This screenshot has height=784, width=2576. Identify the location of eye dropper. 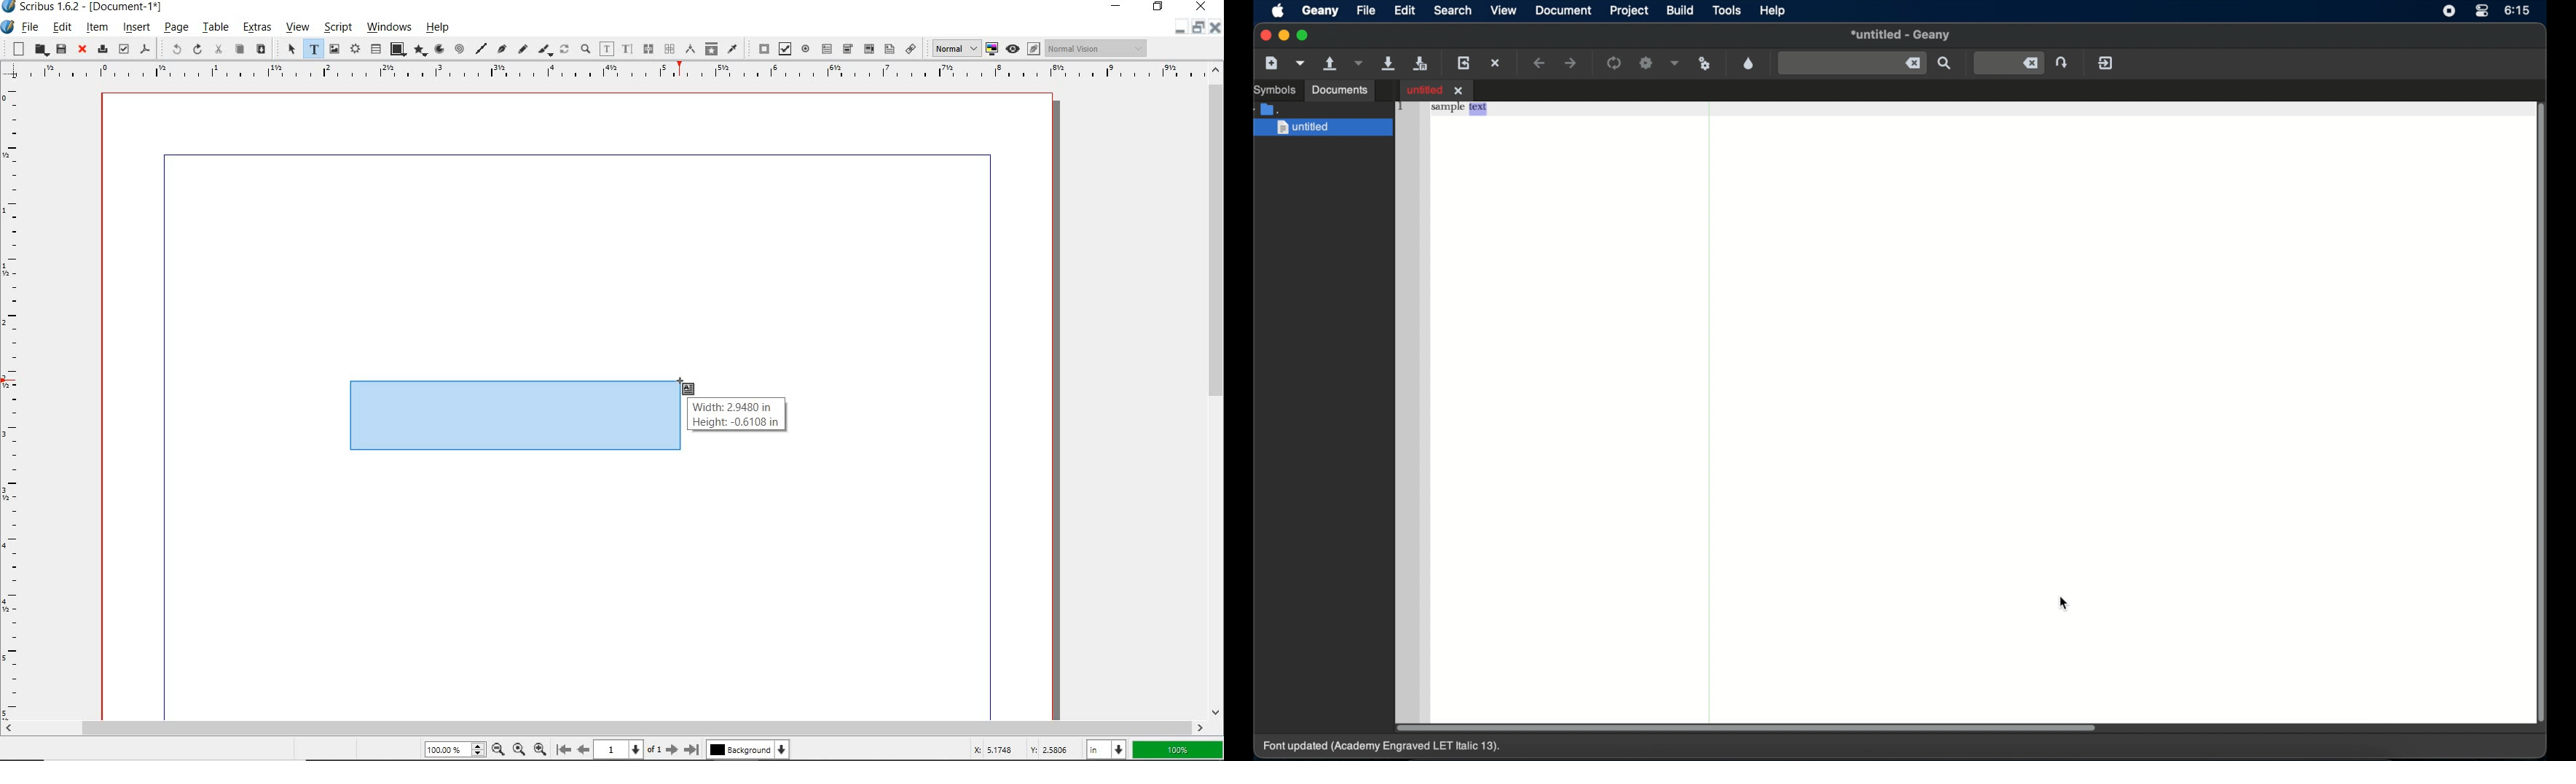
(733, 48).